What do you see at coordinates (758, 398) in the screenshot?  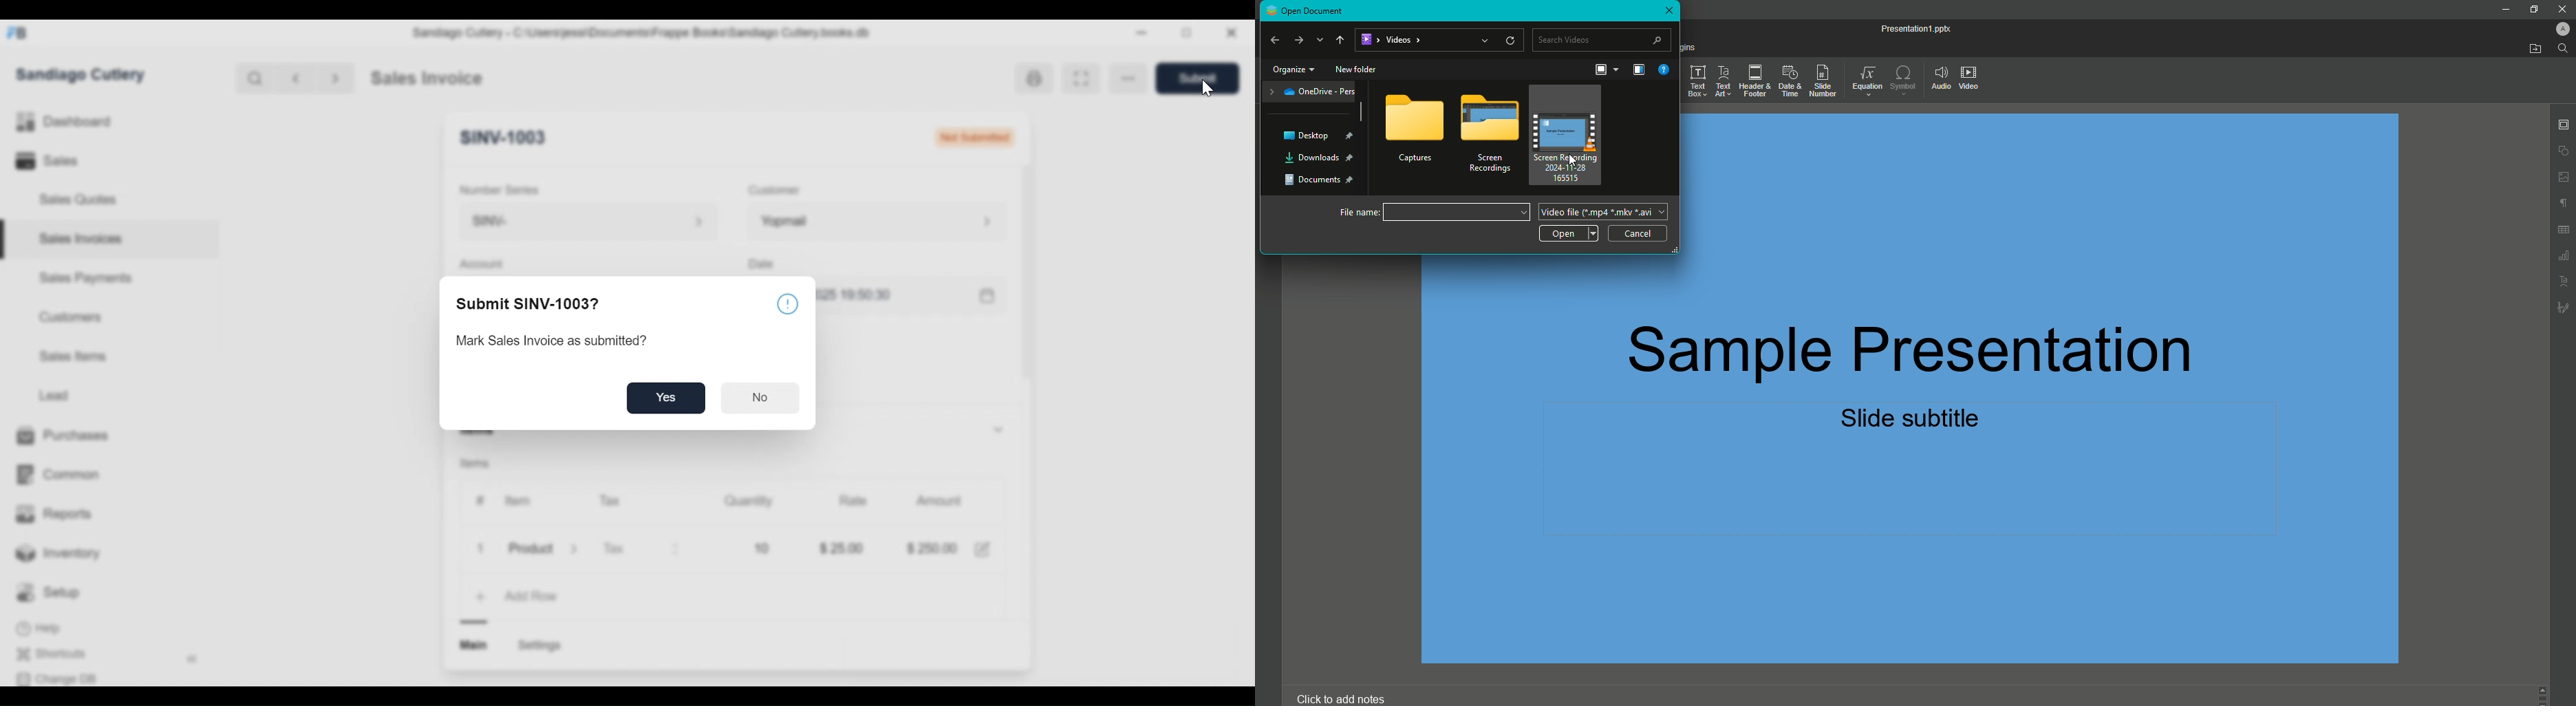 I see `No` at bounding box center [758, 398].